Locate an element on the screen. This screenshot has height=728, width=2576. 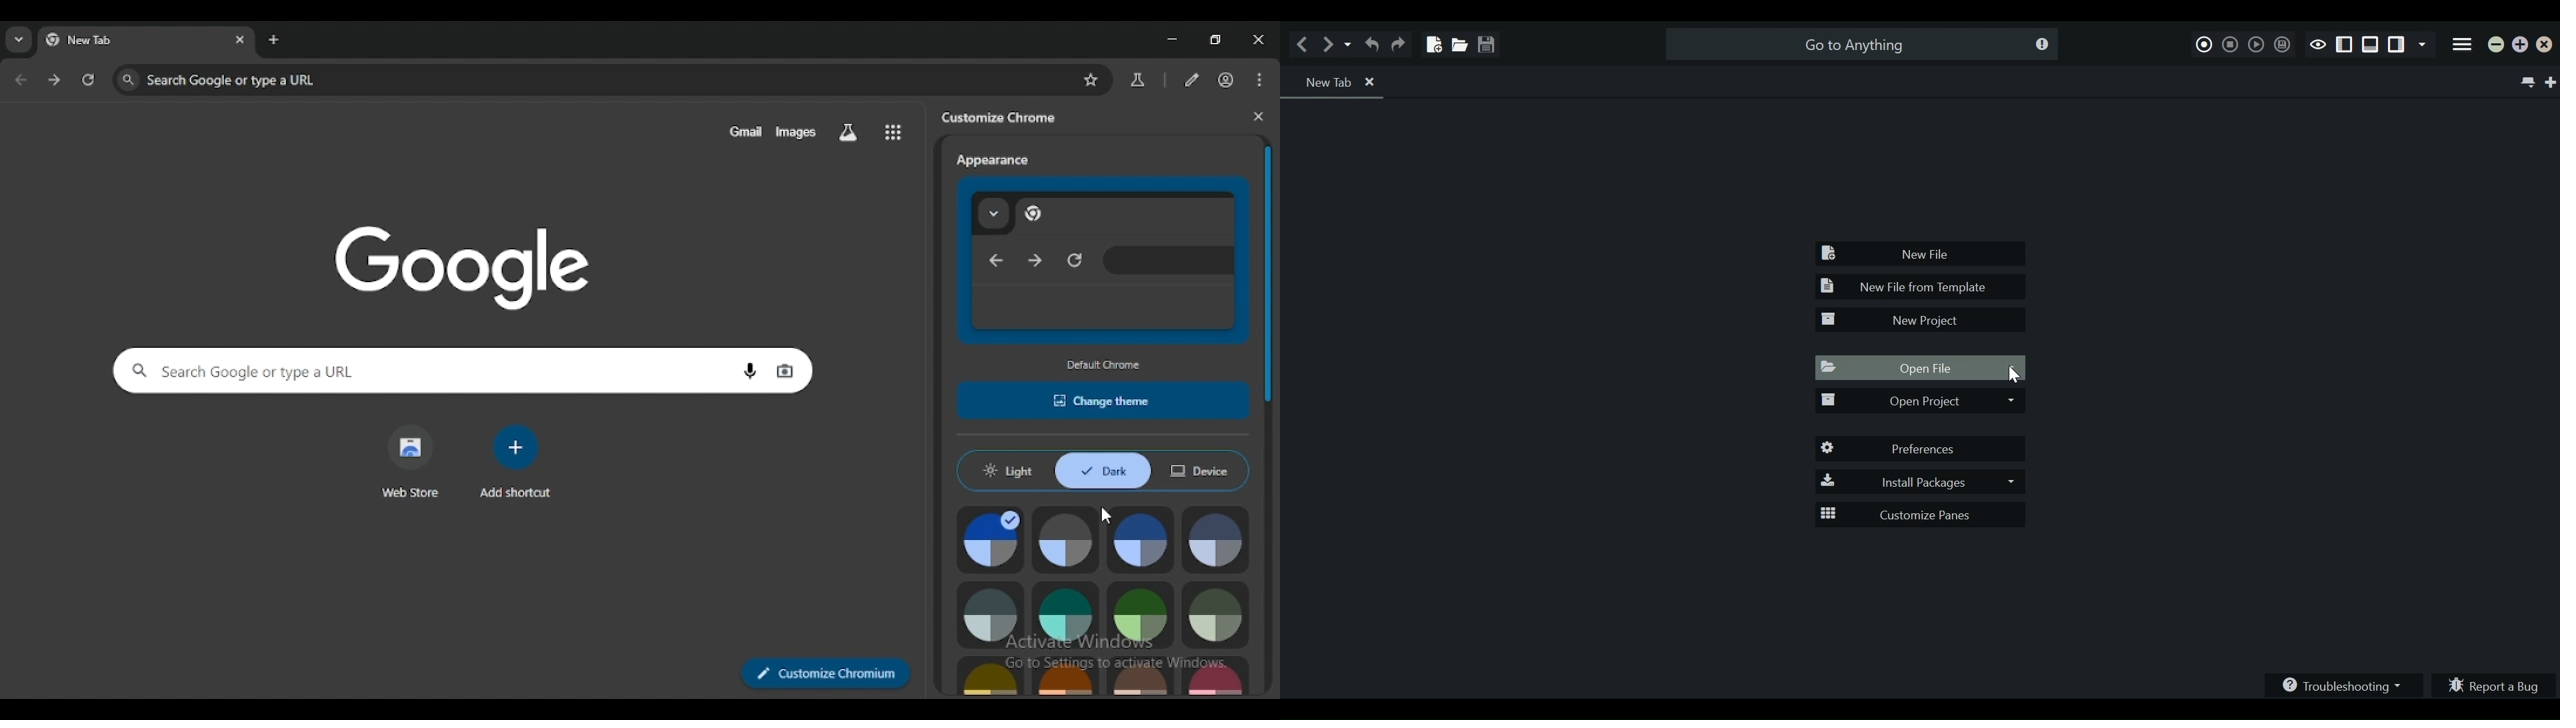
Play Last Macro is located at coordinates (2255, 44).